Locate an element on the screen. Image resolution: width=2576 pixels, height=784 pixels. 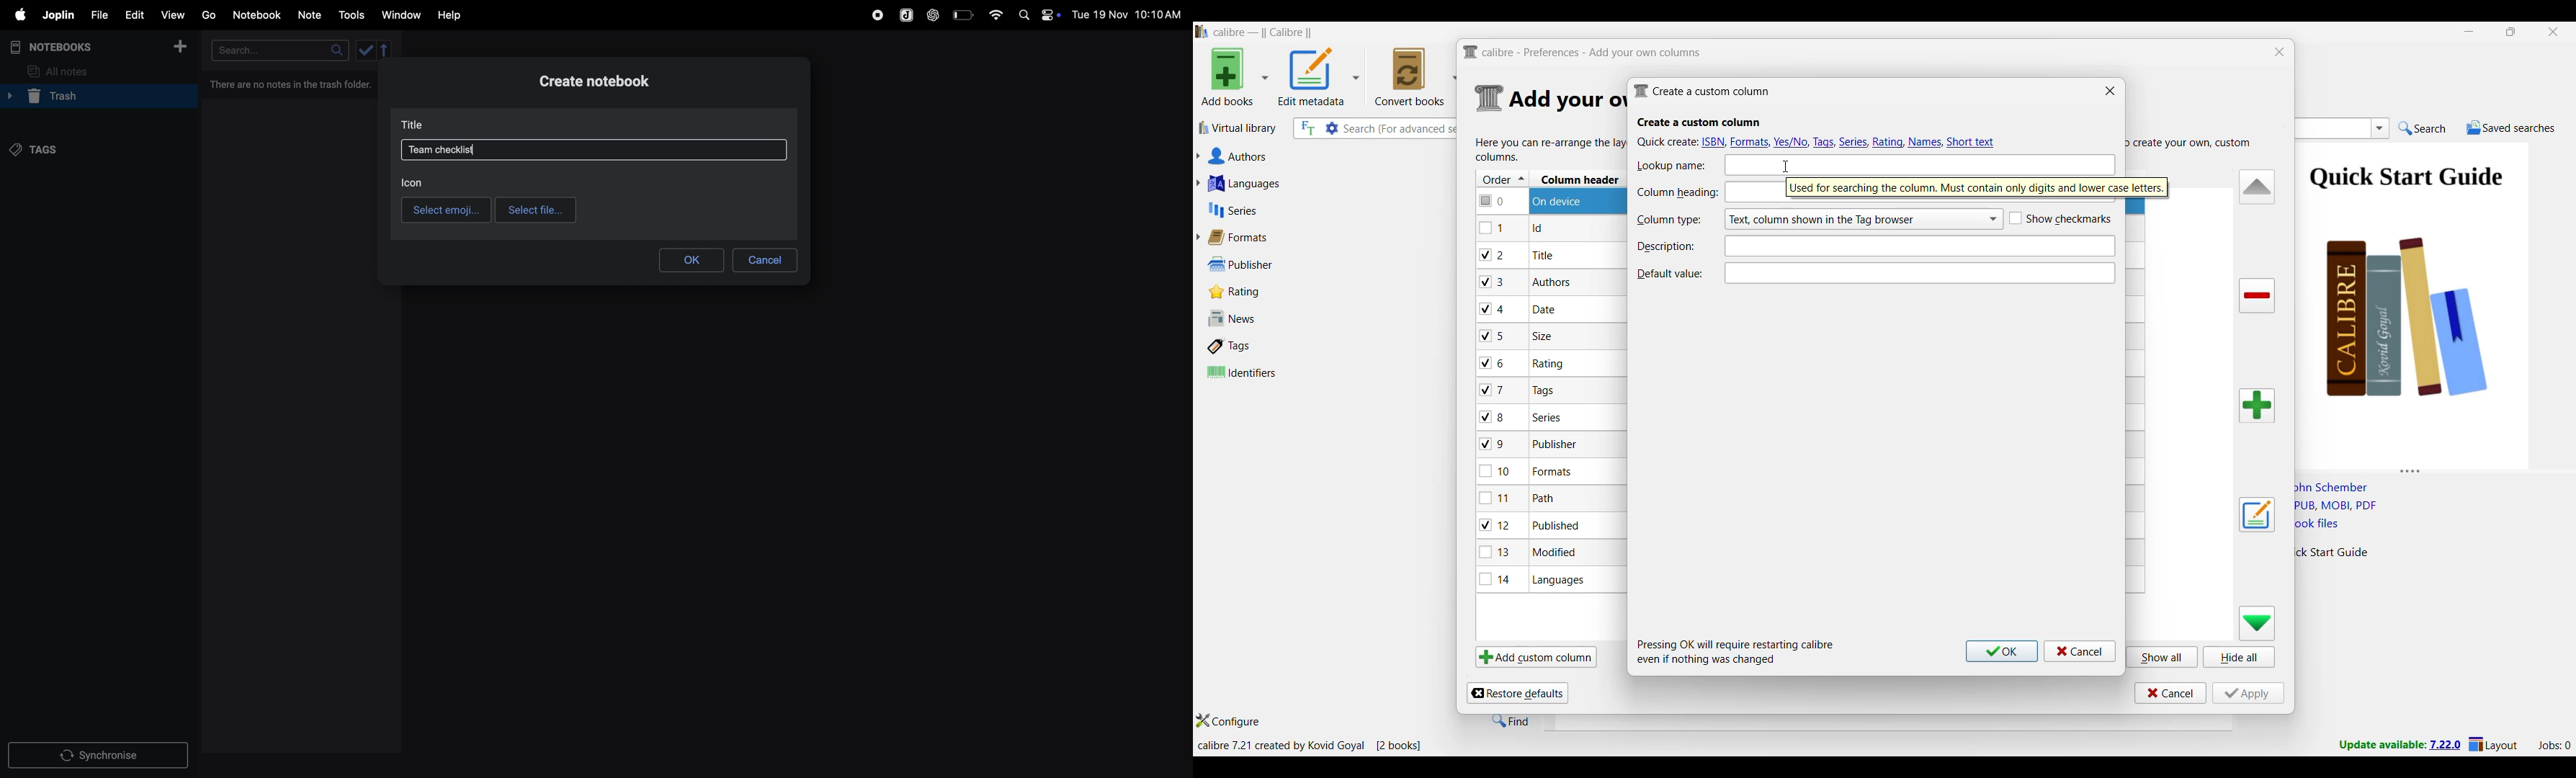
Minimize is located at coordinates (2469, 32).